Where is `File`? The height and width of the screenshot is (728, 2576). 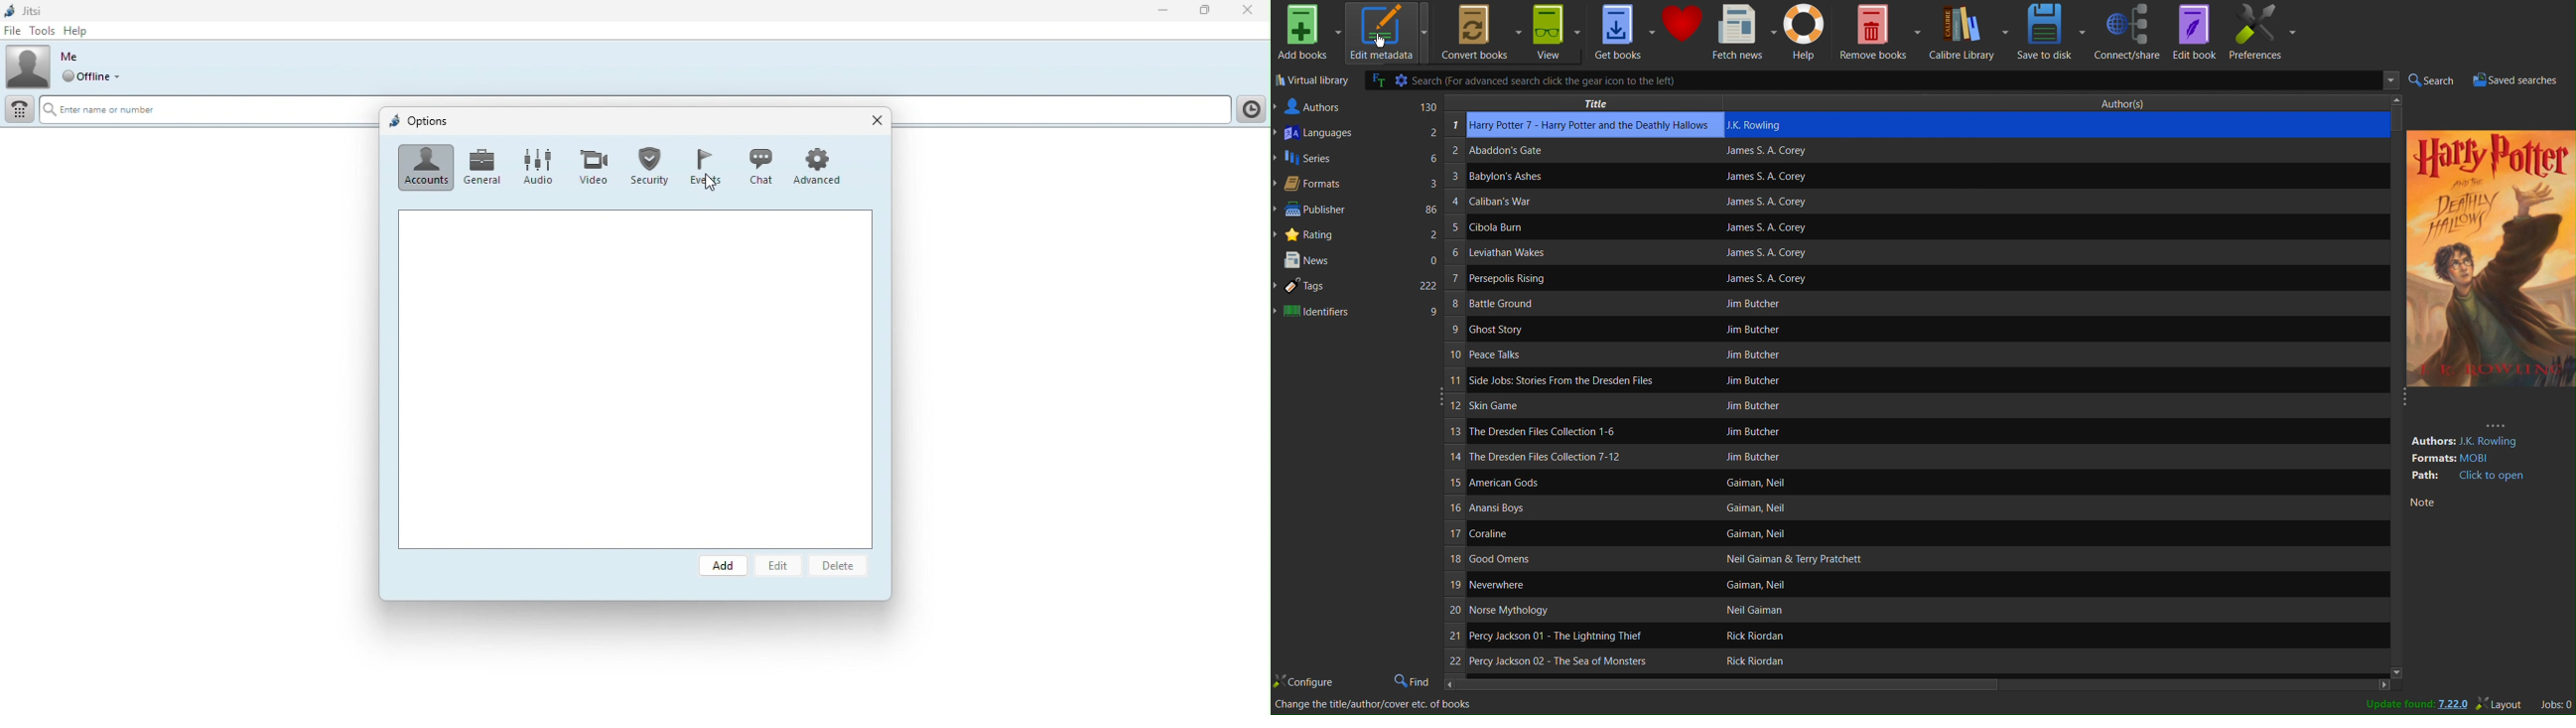 File is located at coordinates (12, 31).